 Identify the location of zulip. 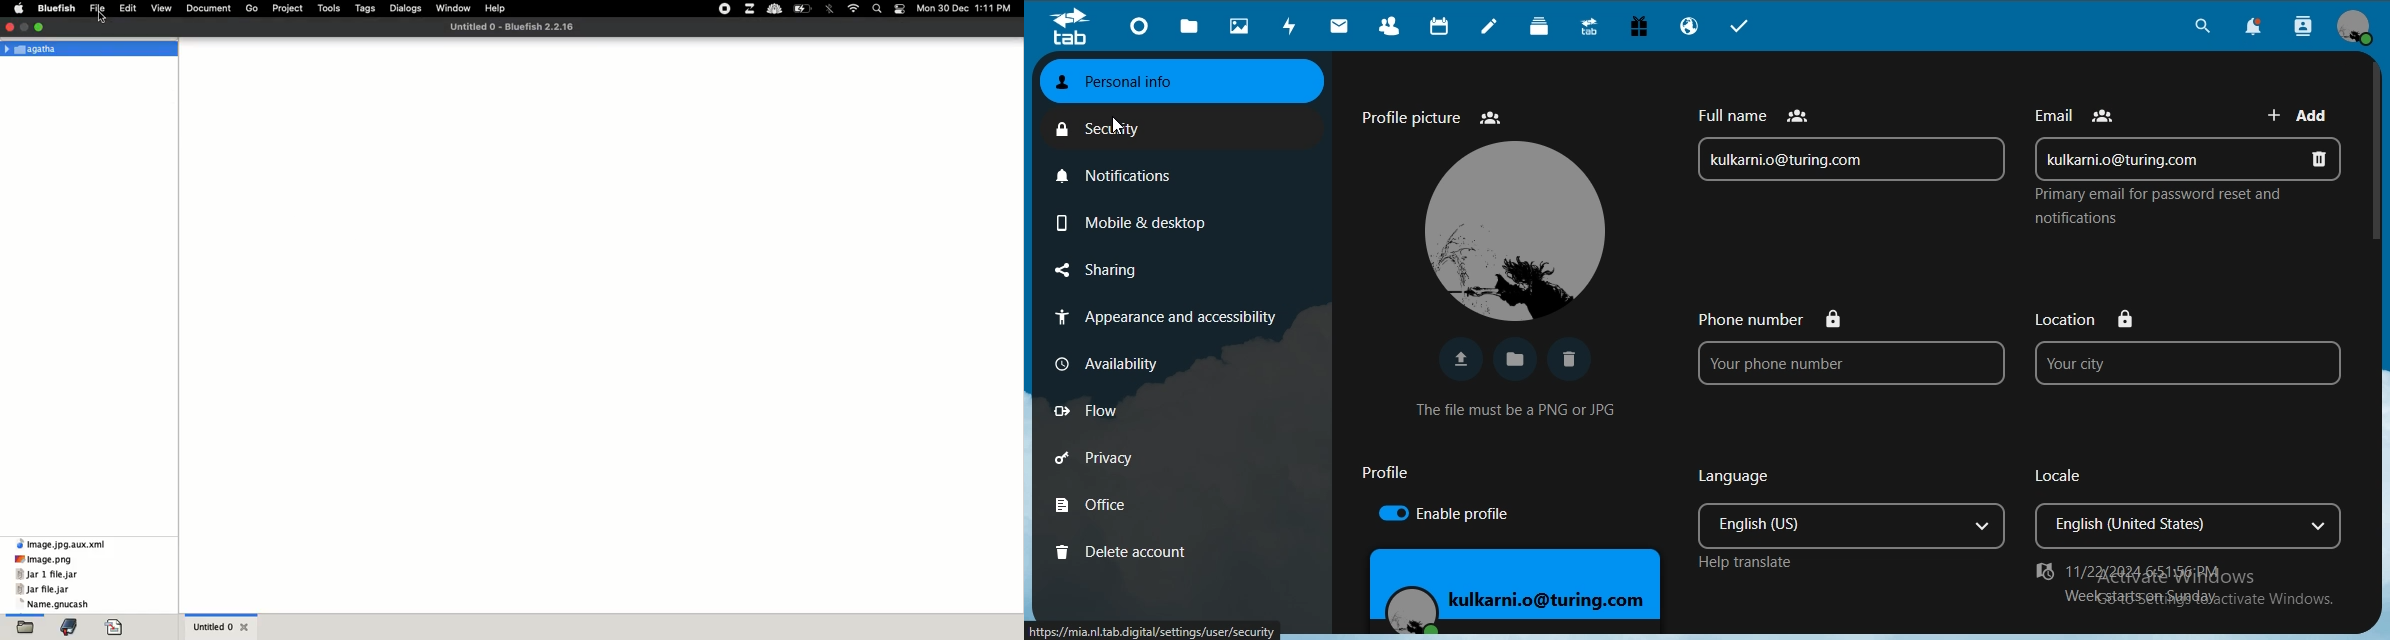
(751, 9).